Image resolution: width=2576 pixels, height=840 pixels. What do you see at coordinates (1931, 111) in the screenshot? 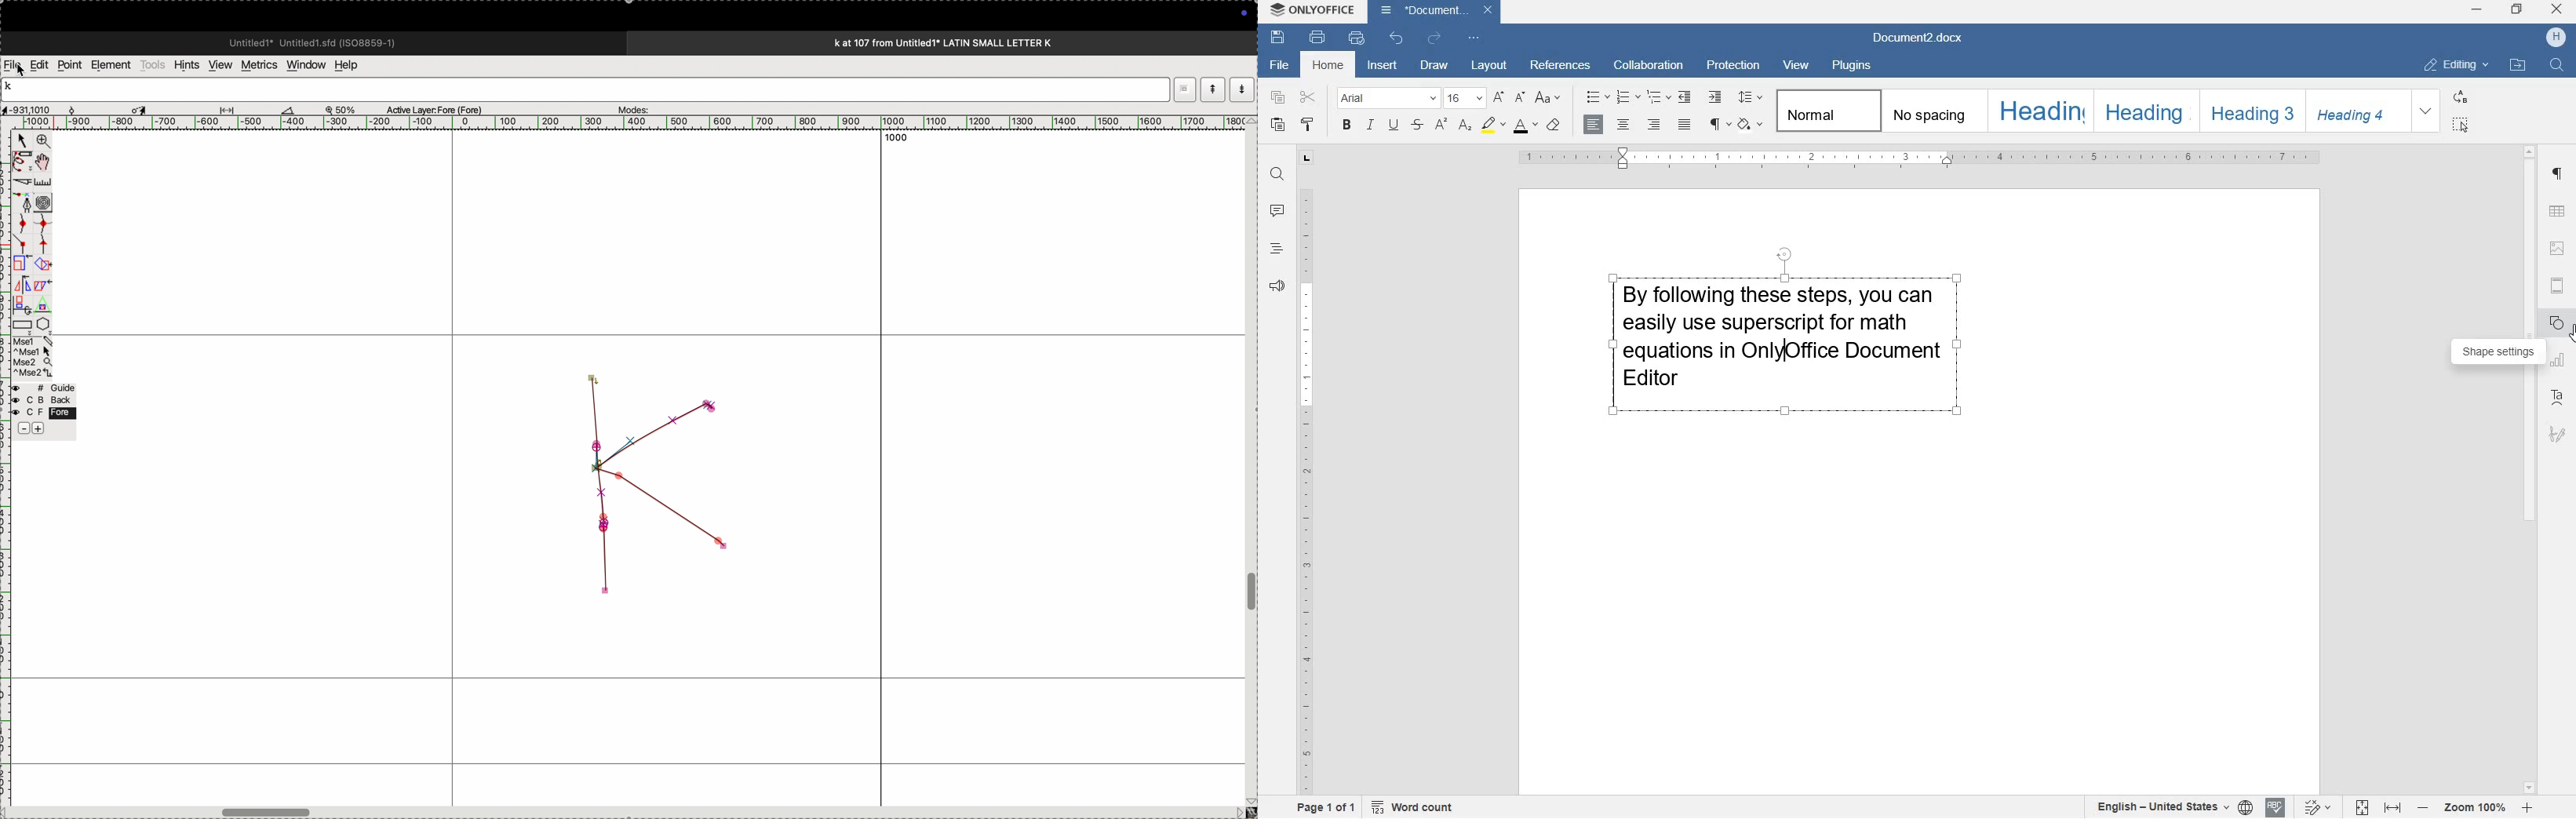
I see `No spacing` at bounding box center [1931, 111].